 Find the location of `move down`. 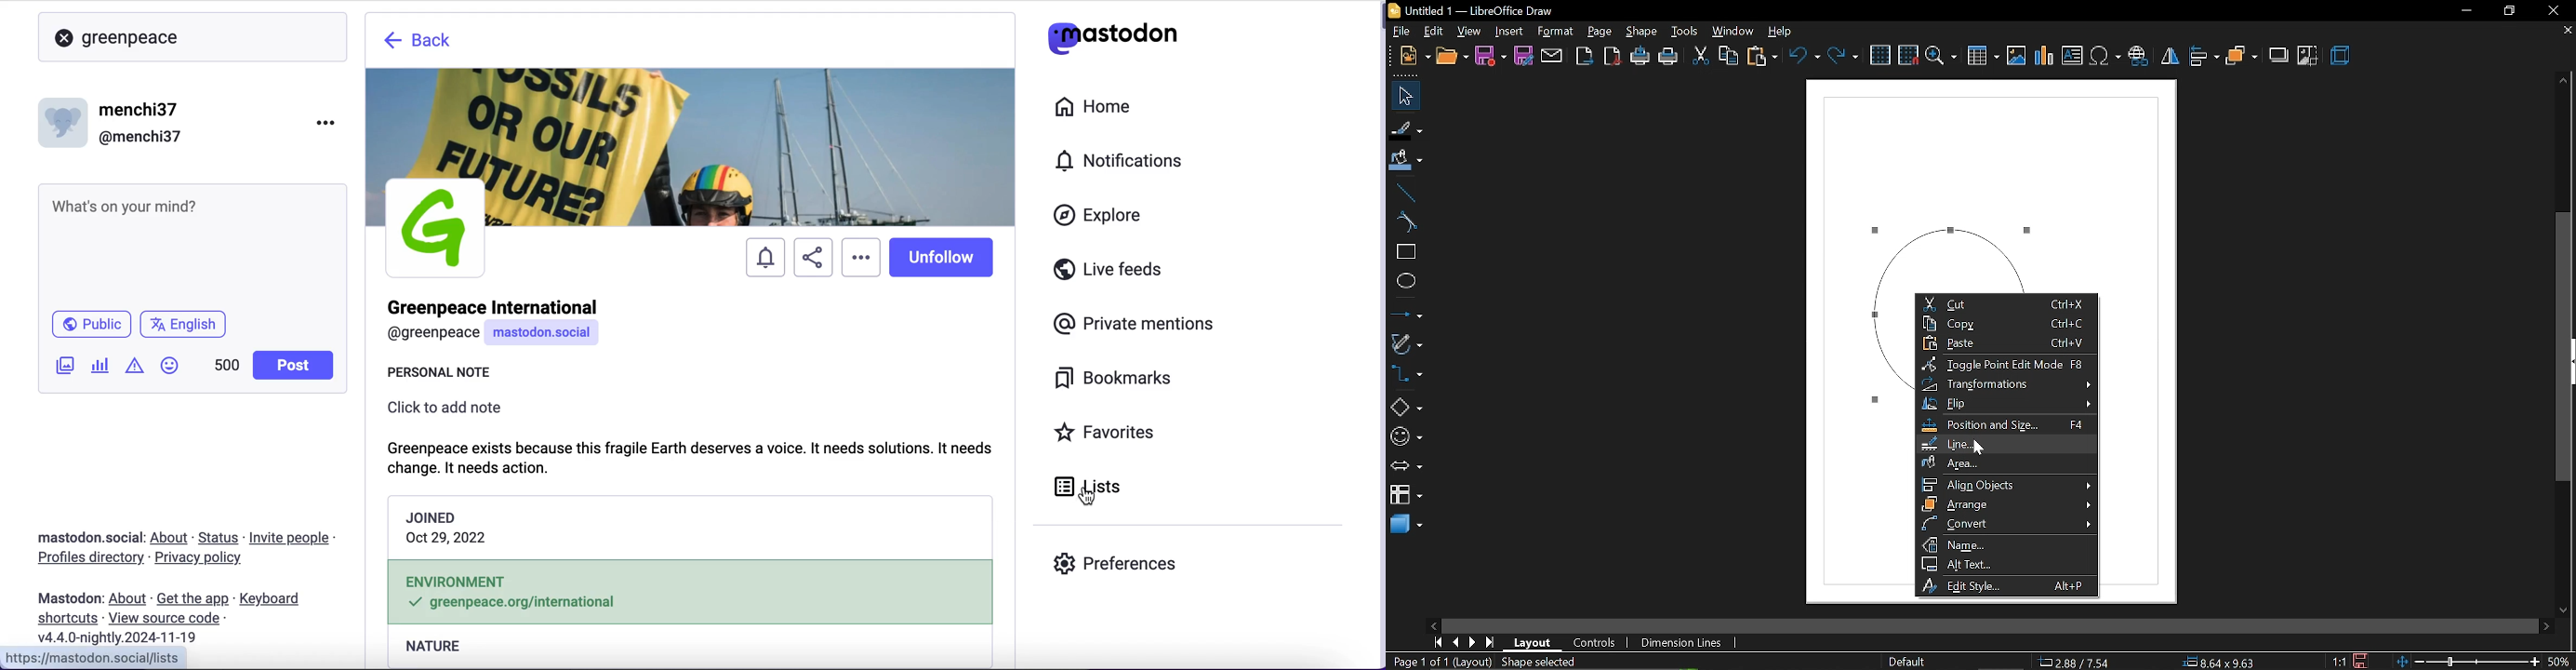

move down is located at coordinates (2567, 610).